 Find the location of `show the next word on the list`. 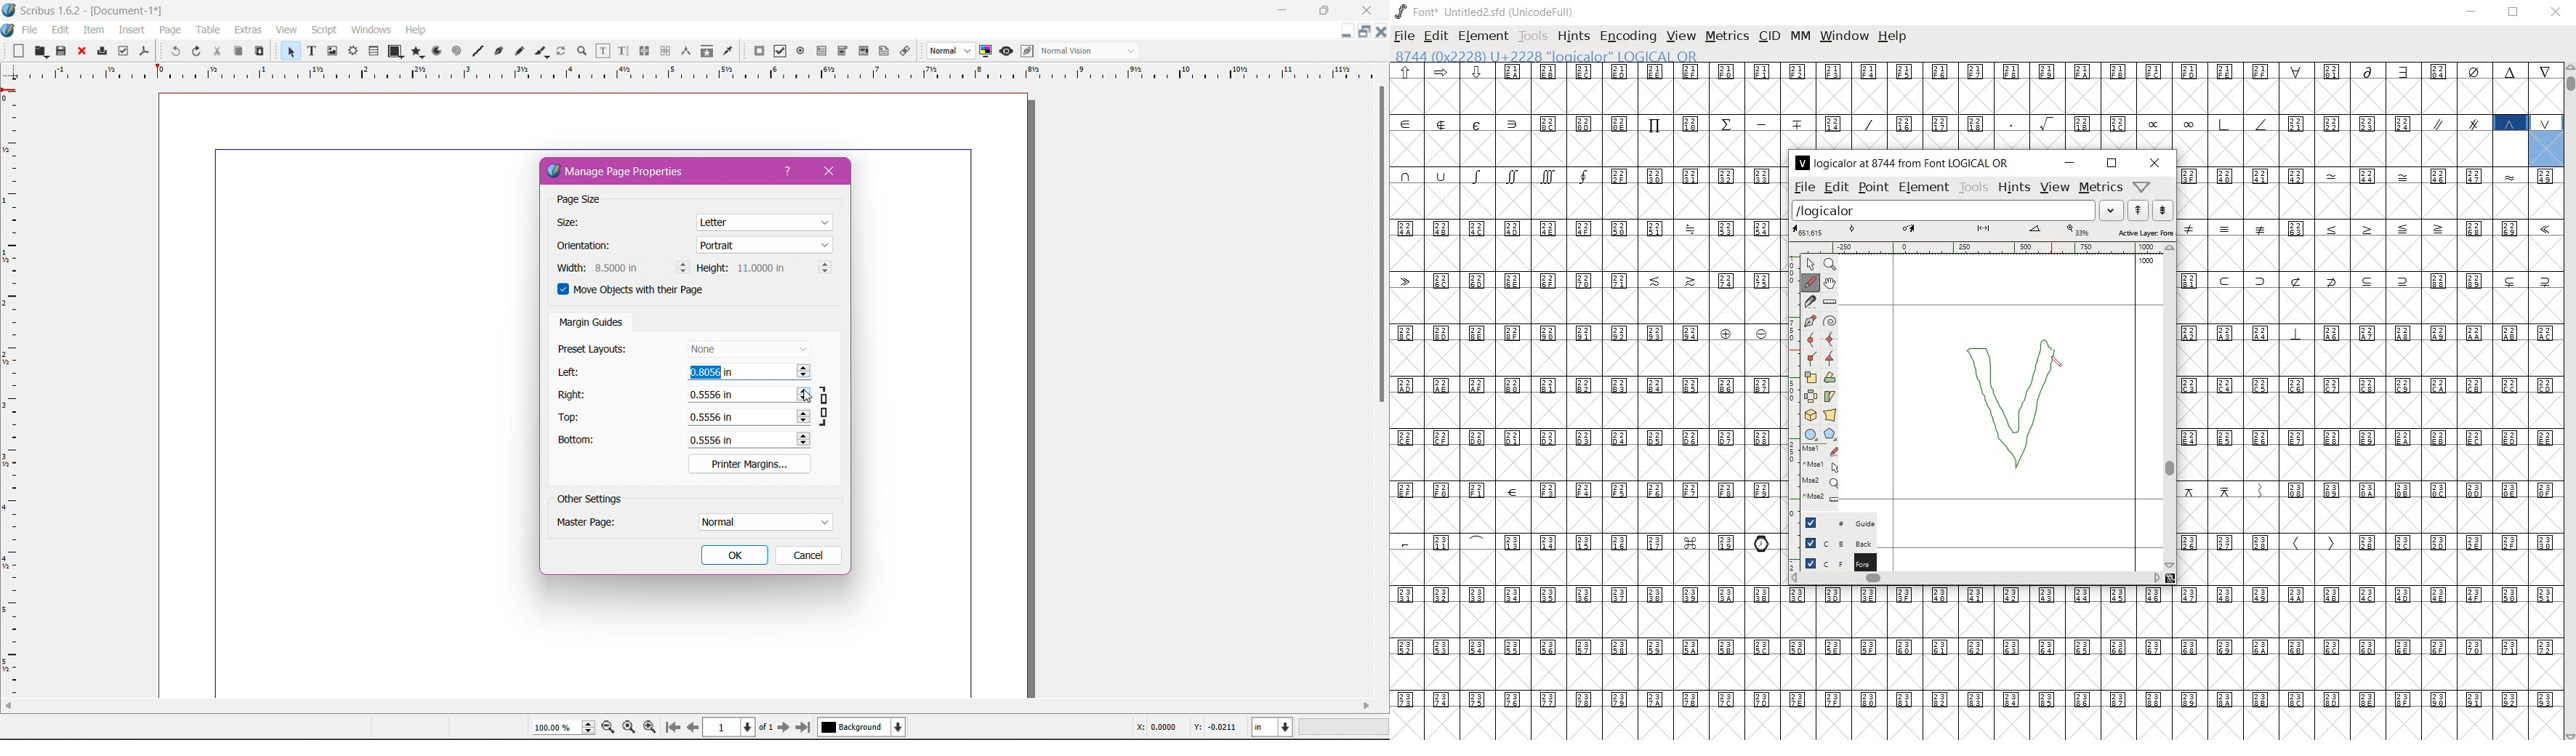

show the next word on the list is located at coordinates (2138, 209).